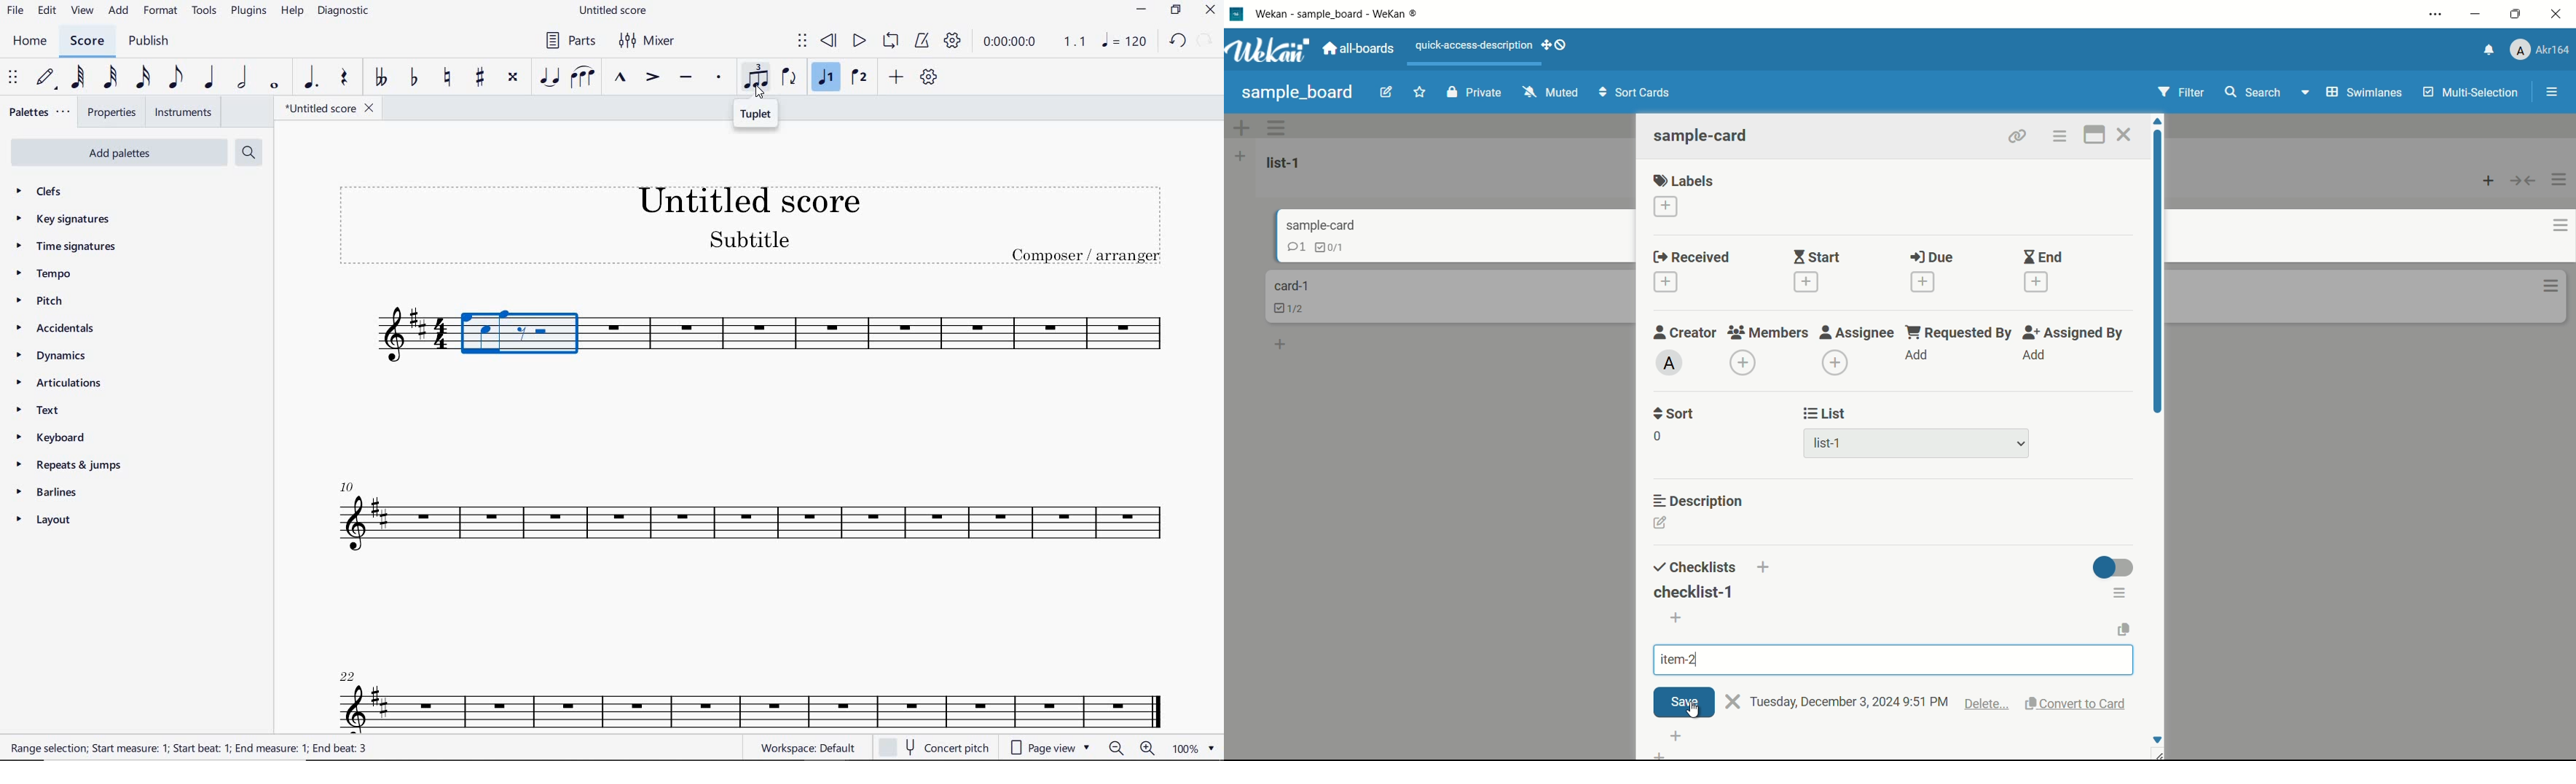  I want to click on members, so click(1766, 333).